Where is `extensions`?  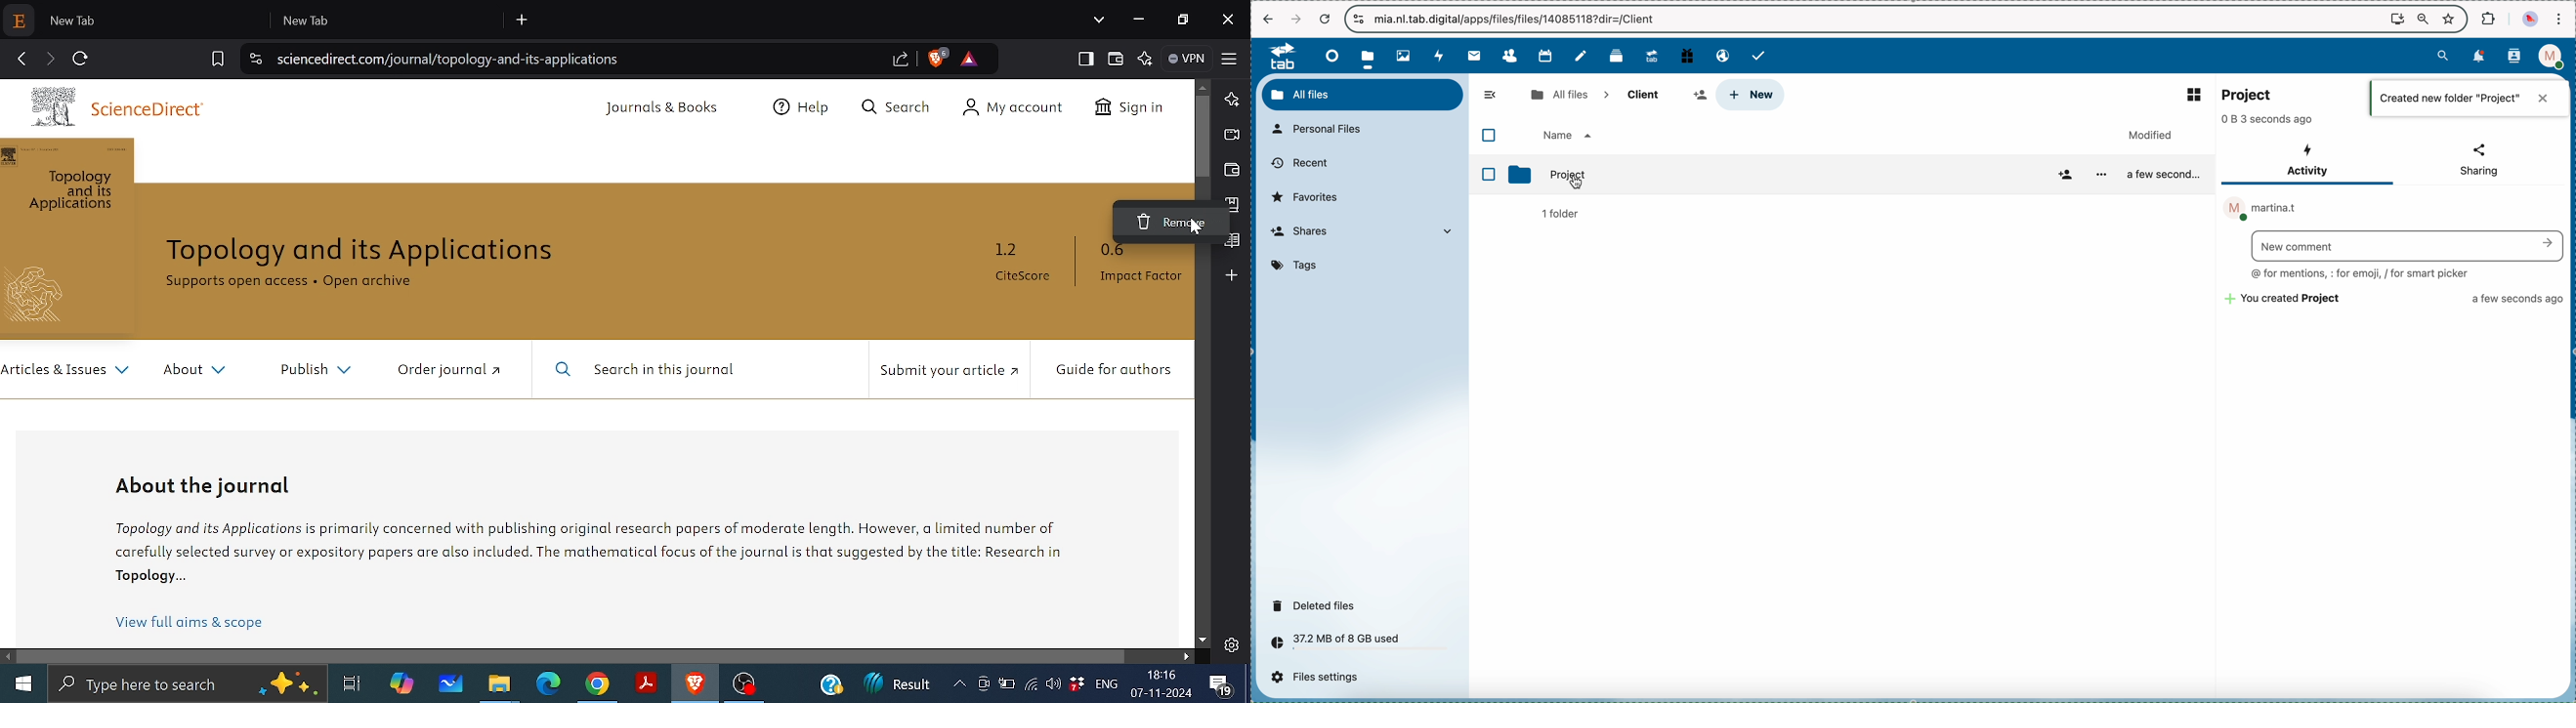 extensions is located at coordinates (2490, 18).